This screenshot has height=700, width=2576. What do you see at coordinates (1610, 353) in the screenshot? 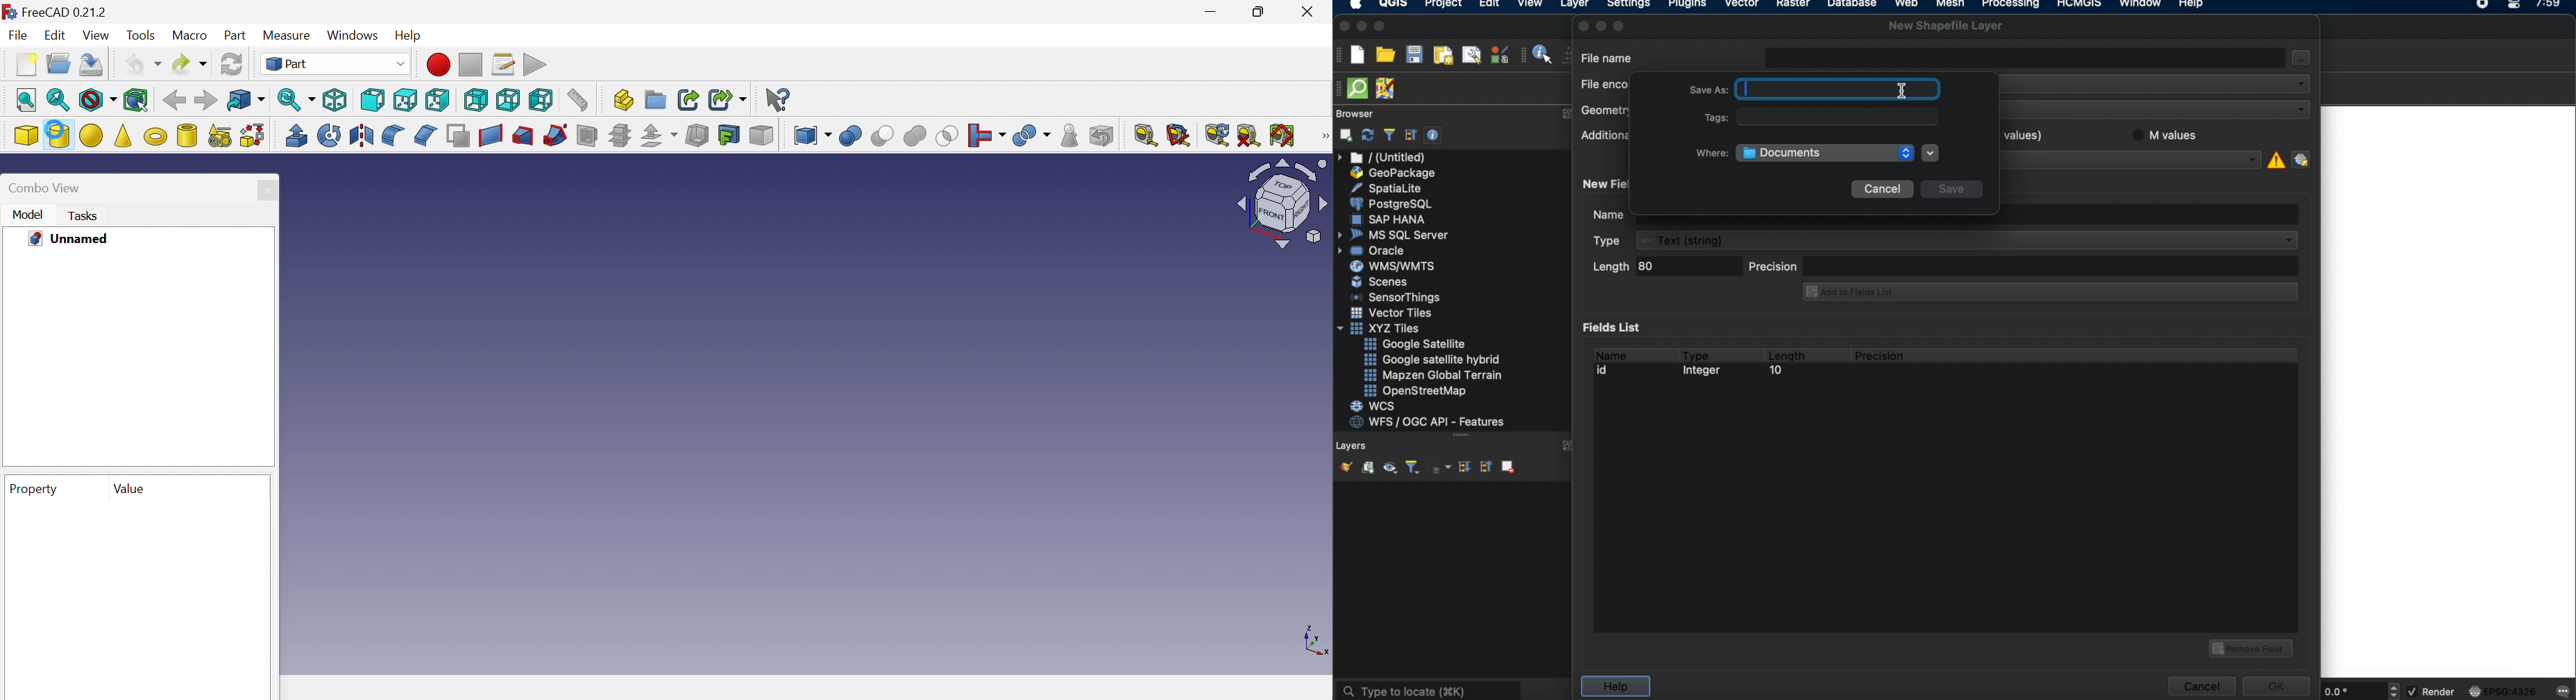
I see `name` at bounding box center [1610, 353].